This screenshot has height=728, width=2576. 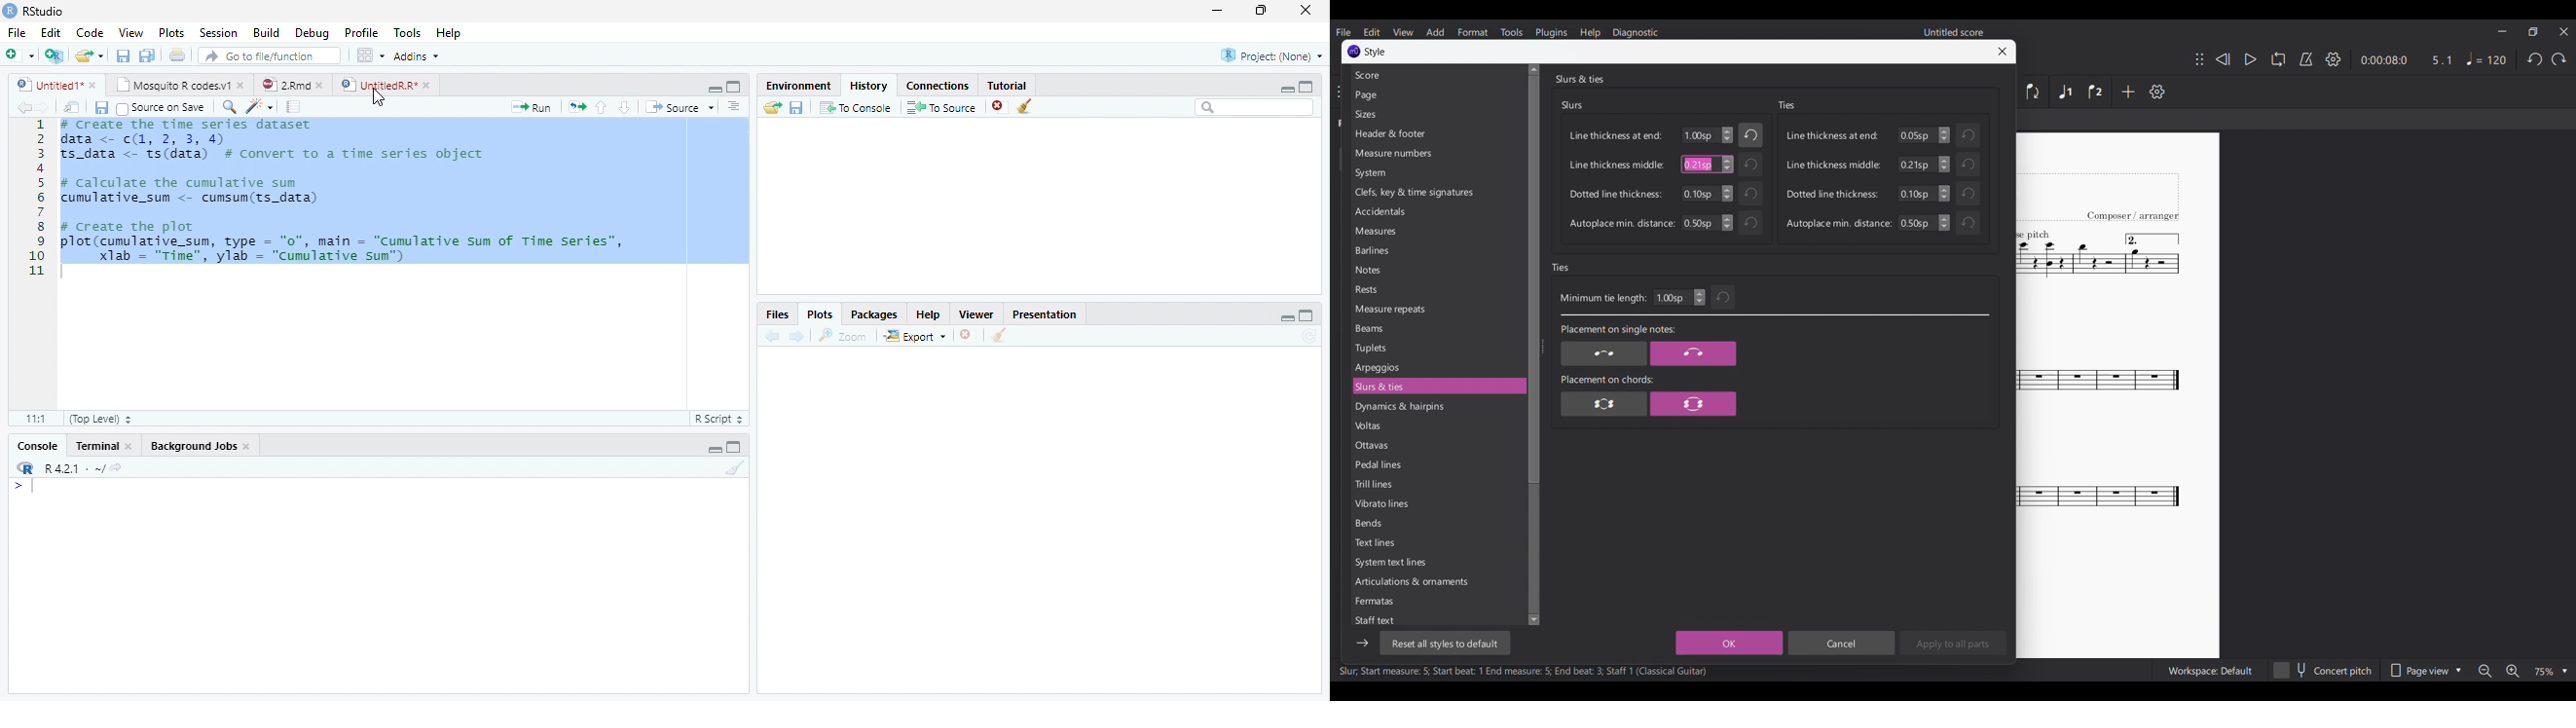 What do you see at coordinates (272, 56) in the screenshot?
I see `Go to file/function` at bounding box center [272, 56].